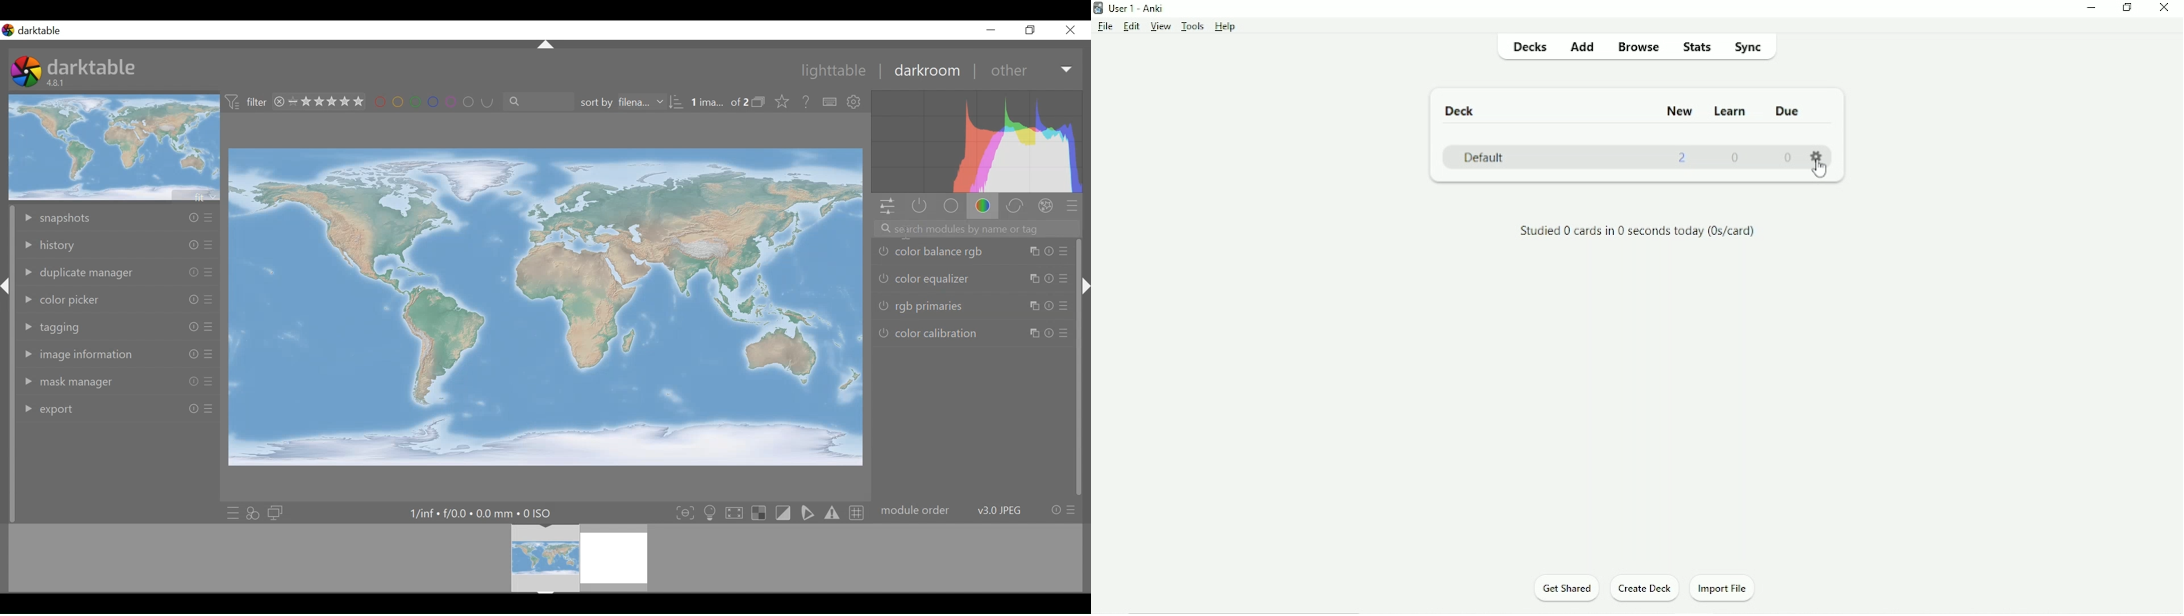  I want to click on quick access presets, so click(230, 512).